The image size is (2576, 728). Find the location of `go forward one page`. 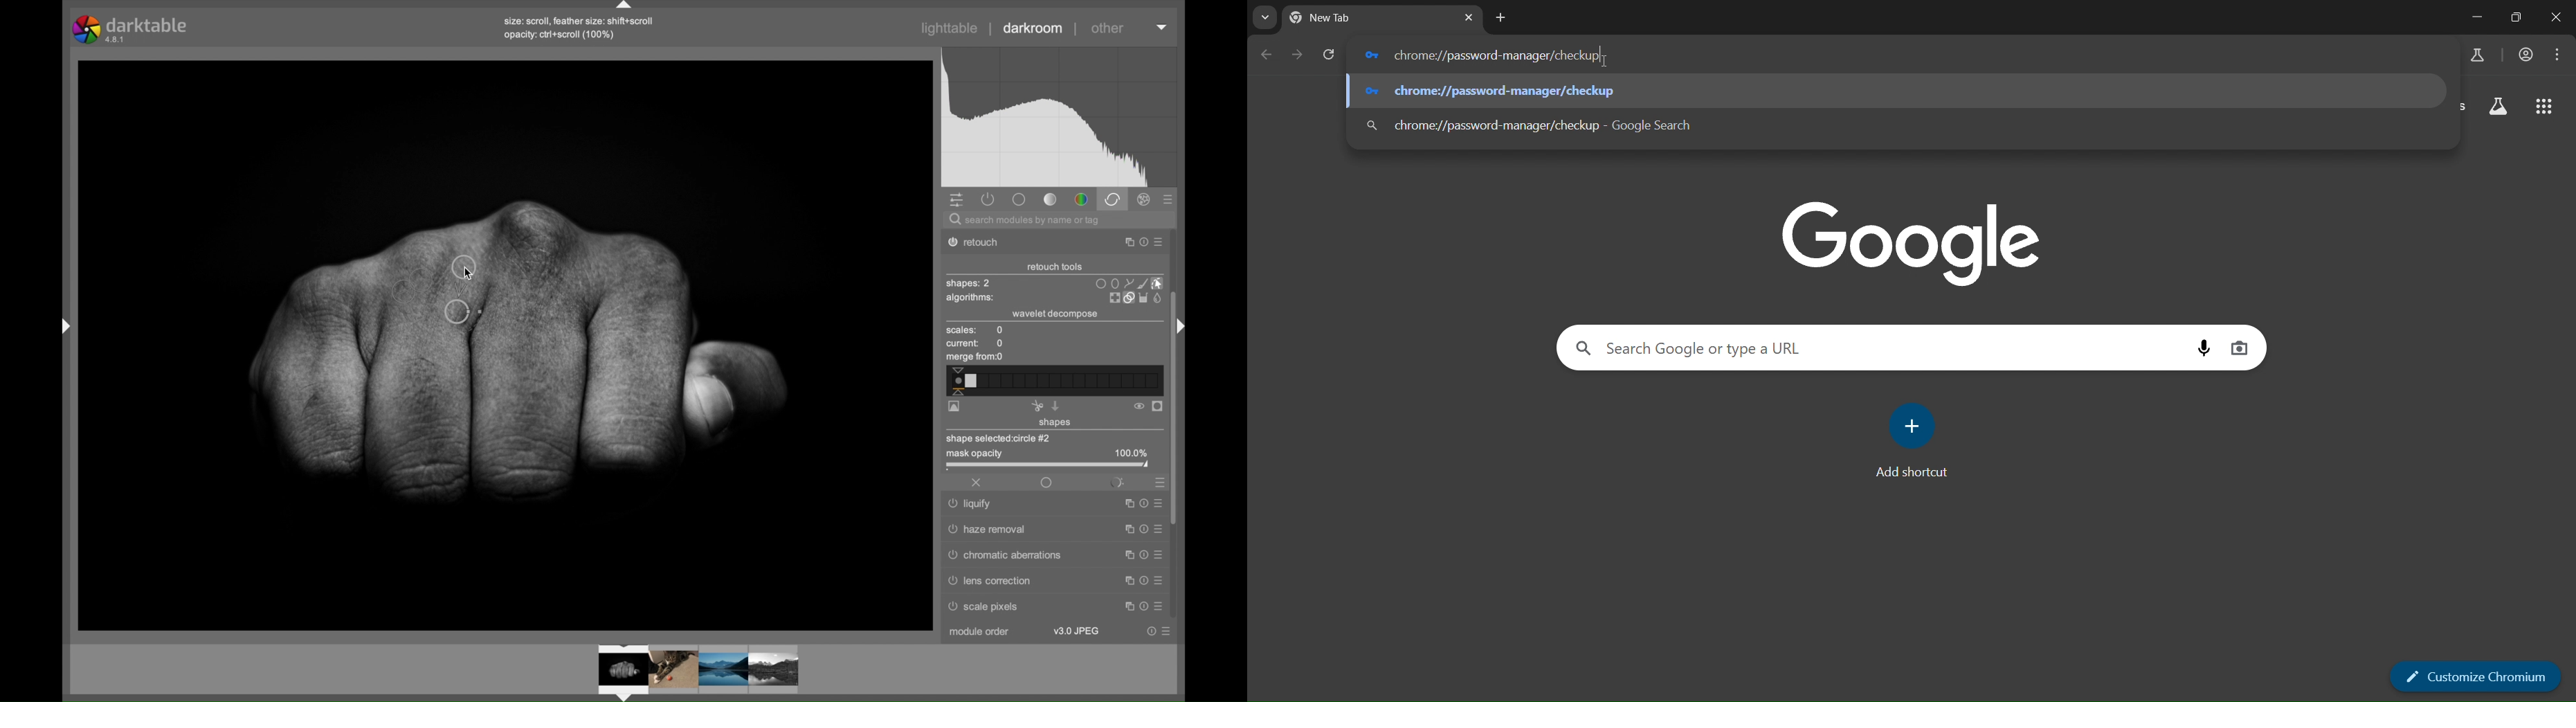

go forward one page is located at coordinates (1296, 55).